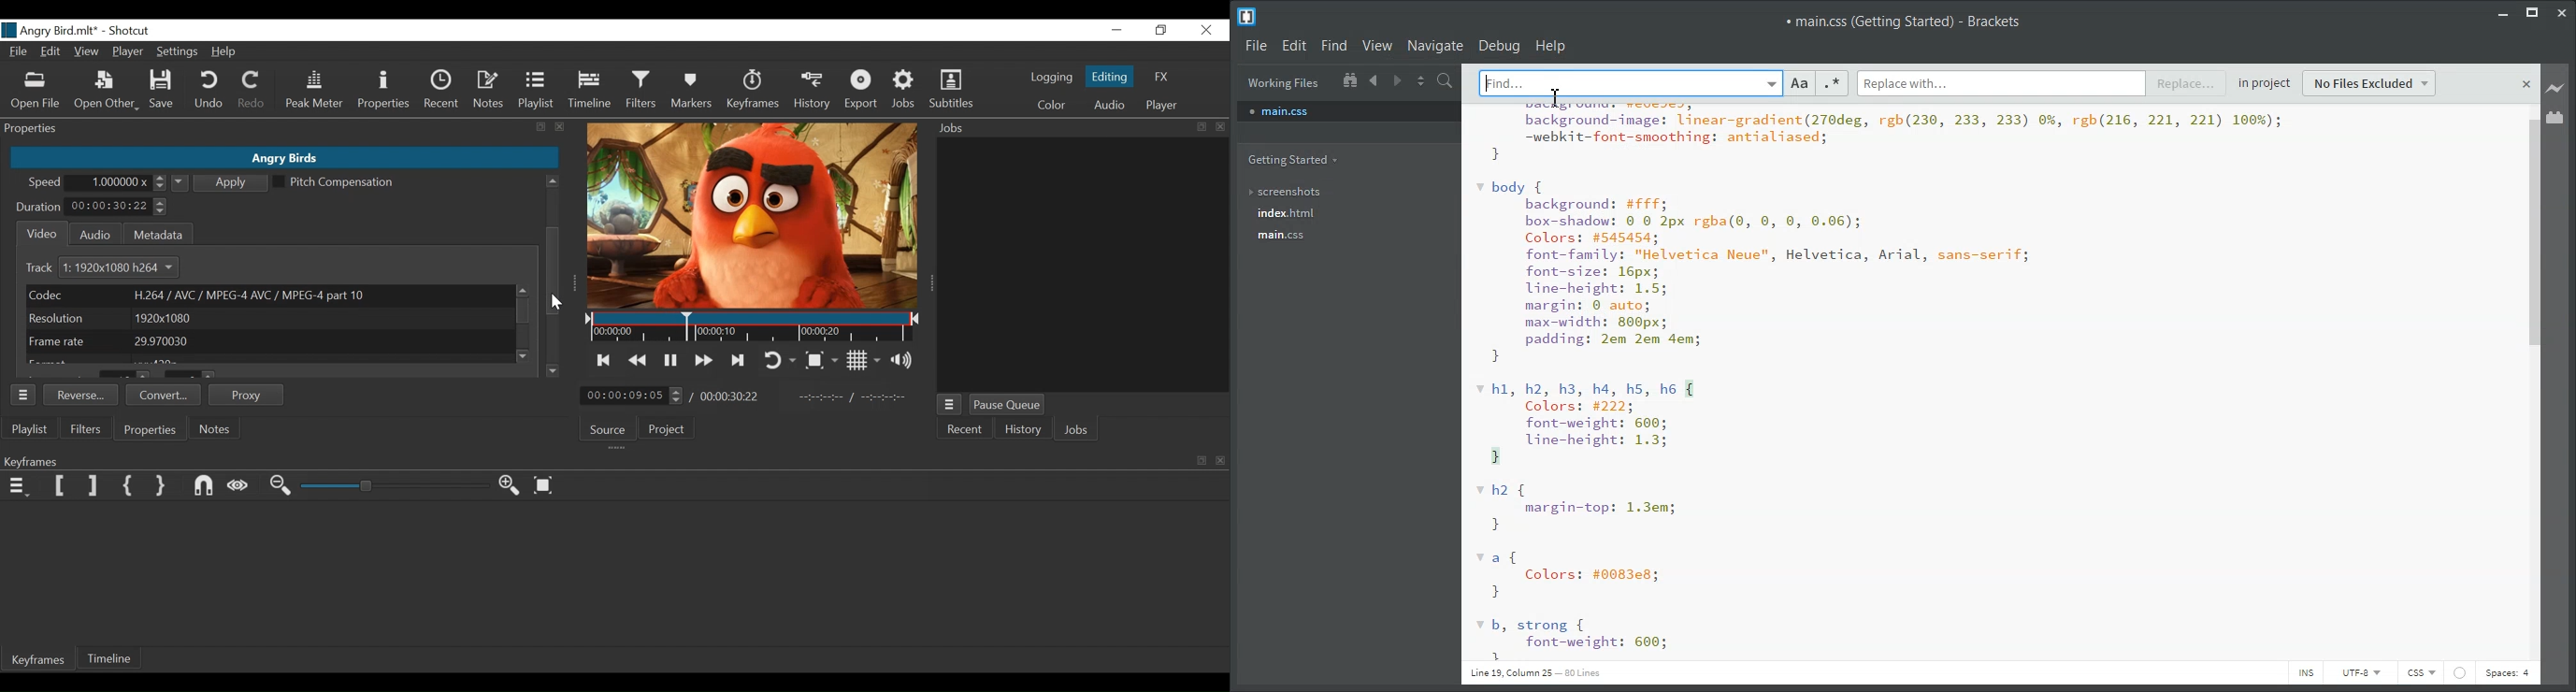 The height and width of the screenshot is (700, 2576). What do you see at coordinates (1297, 160) in the screenshot?
I see `Getting Started` at bounding box center [1297, 160].